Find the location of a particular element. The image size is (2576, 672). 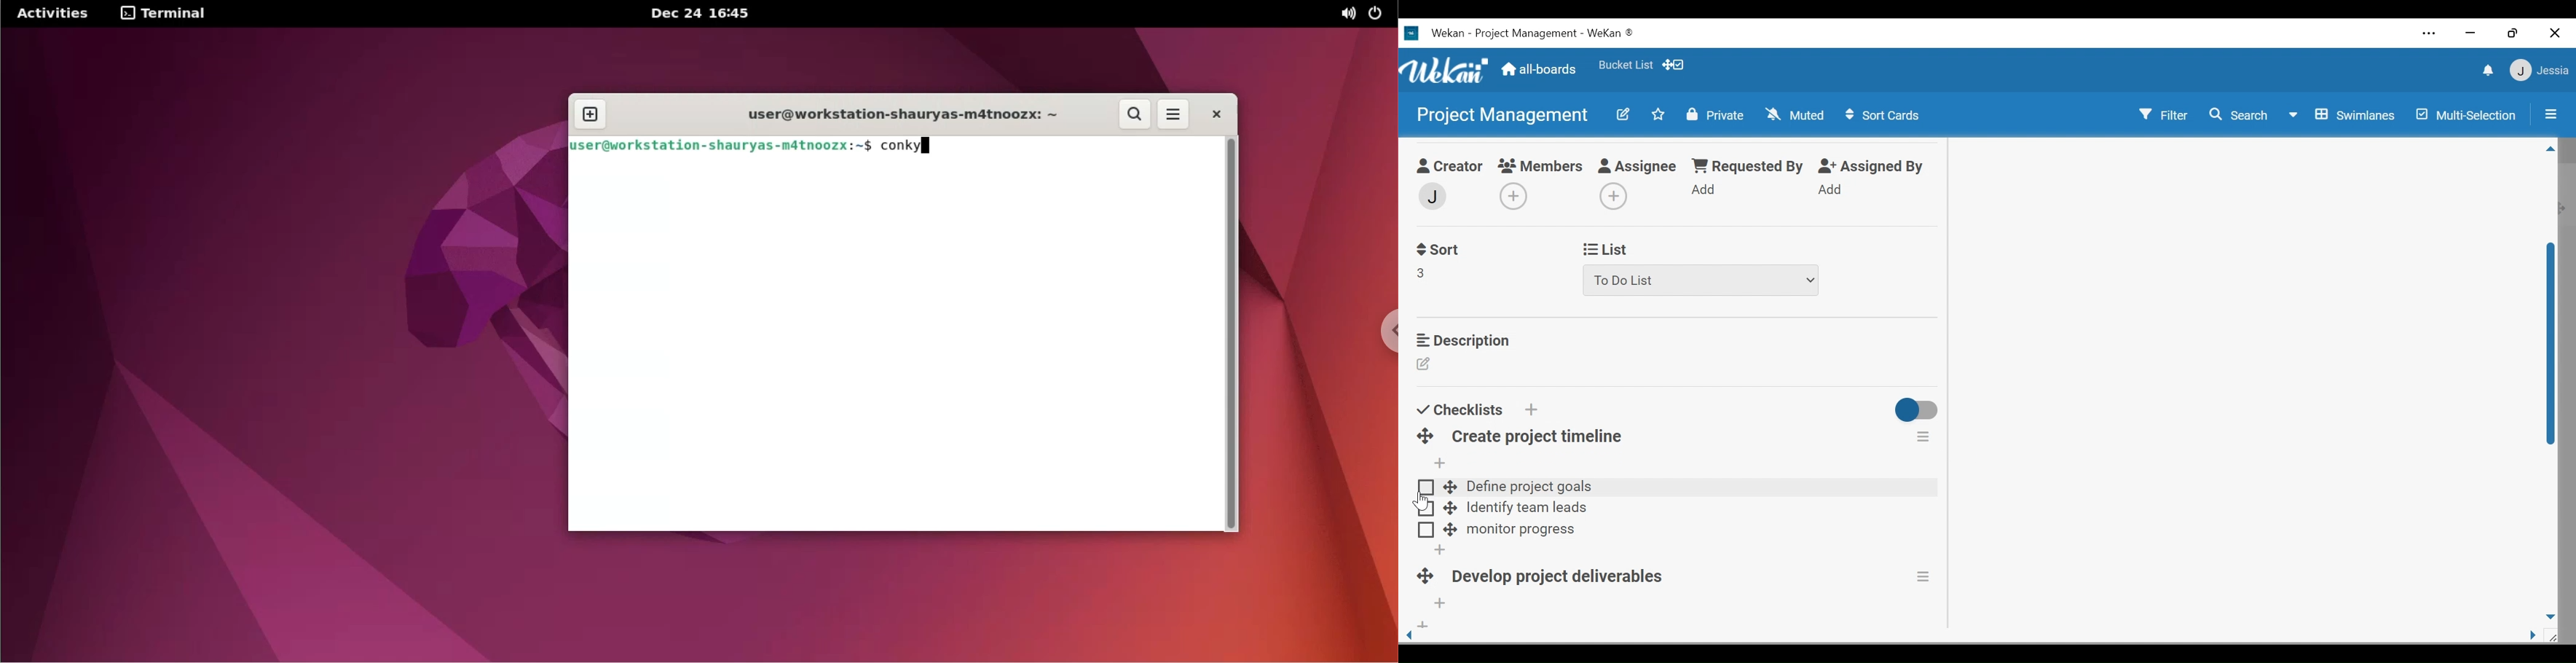

Private is located at coordinates (1714, 115).